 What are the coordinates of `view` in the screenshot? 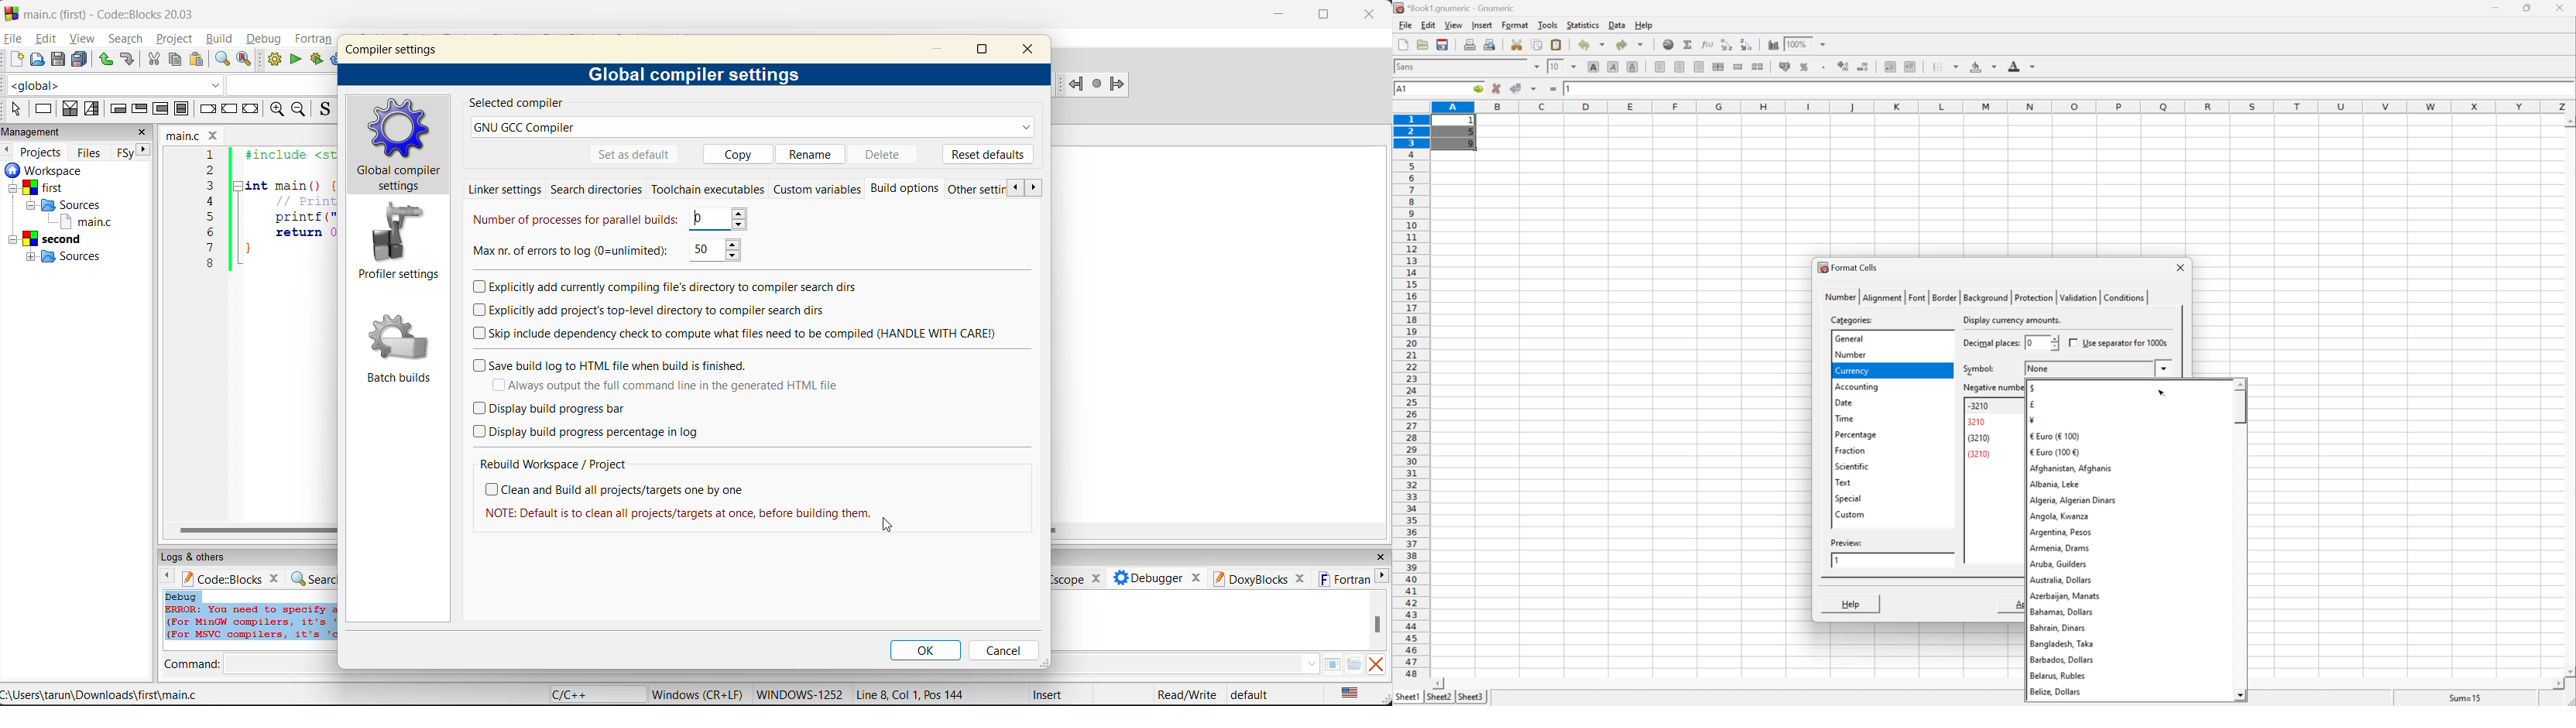 It's located at (1455, 25).